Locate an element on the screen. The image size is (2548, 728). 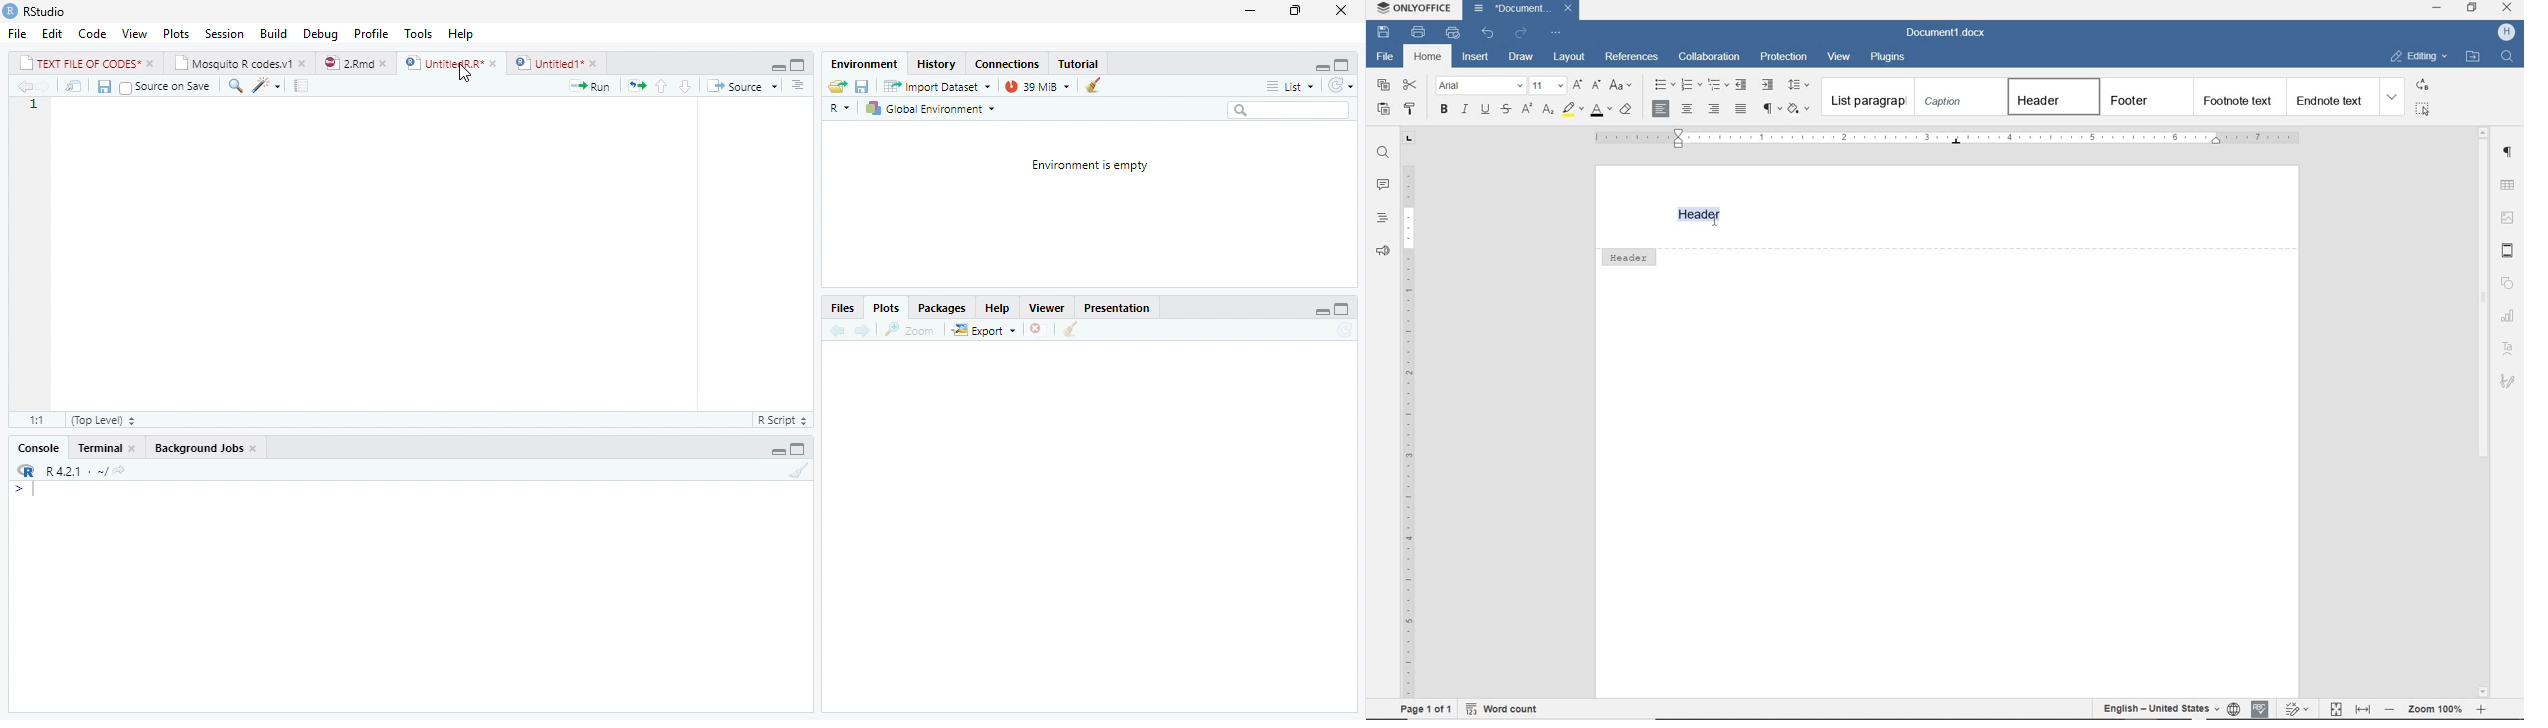
Down is located at coordinates (685, 85).